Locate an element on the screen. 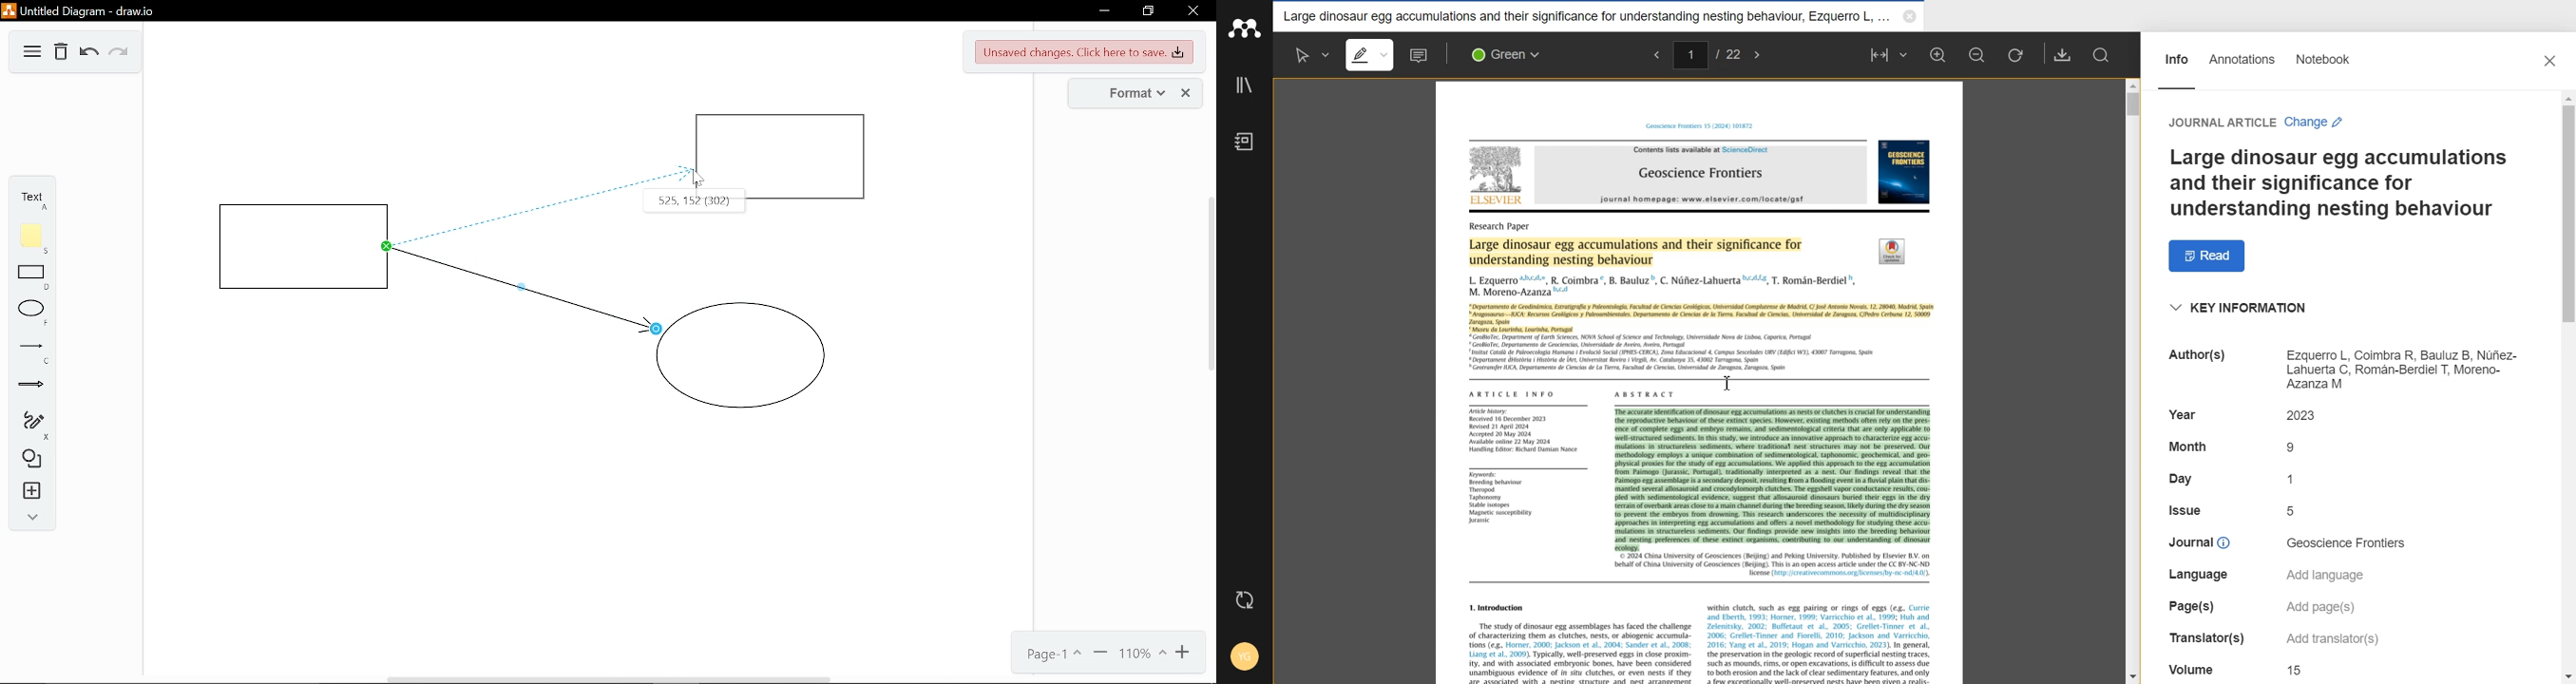  Notebook is located at coordinates (1244, 142).